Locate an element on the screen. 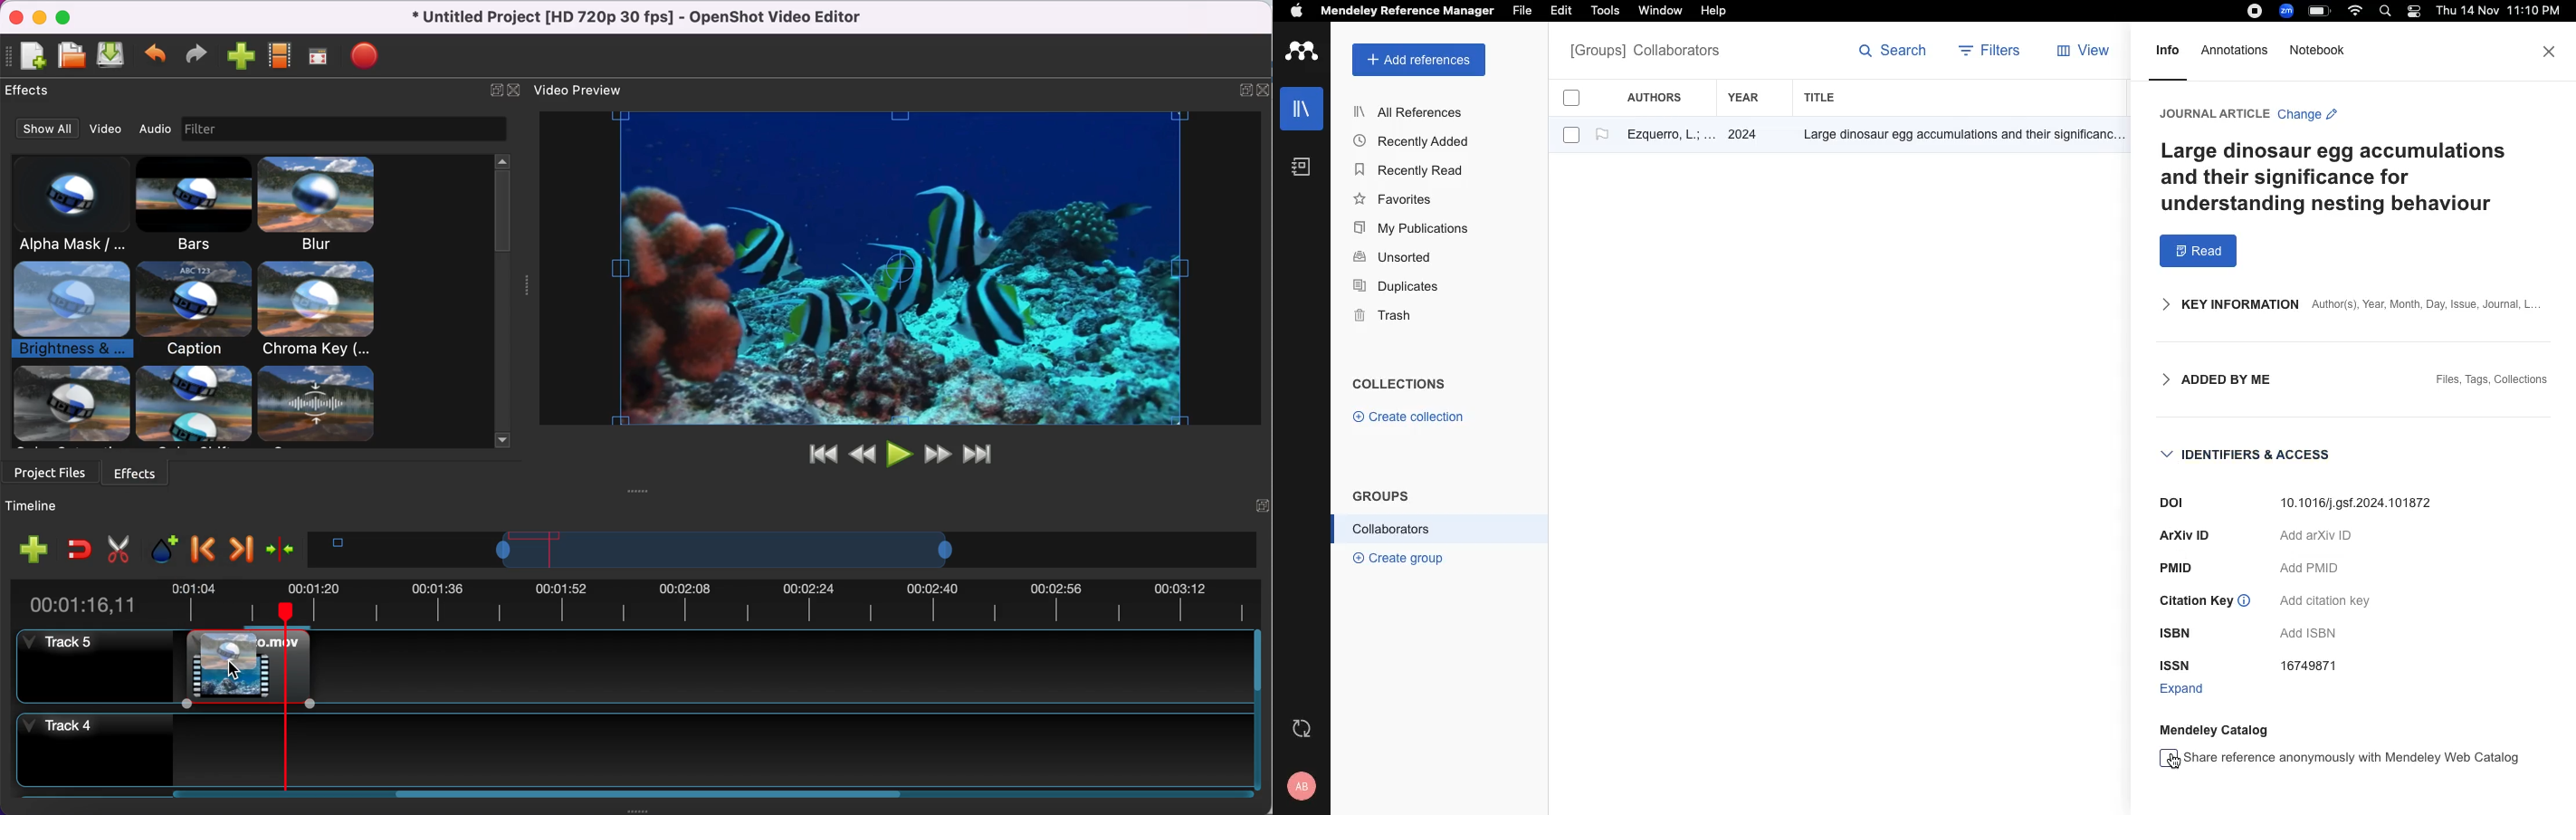 The width and height of the screenshot is (2576, 840). All references is located at coordinates (1645, 53).